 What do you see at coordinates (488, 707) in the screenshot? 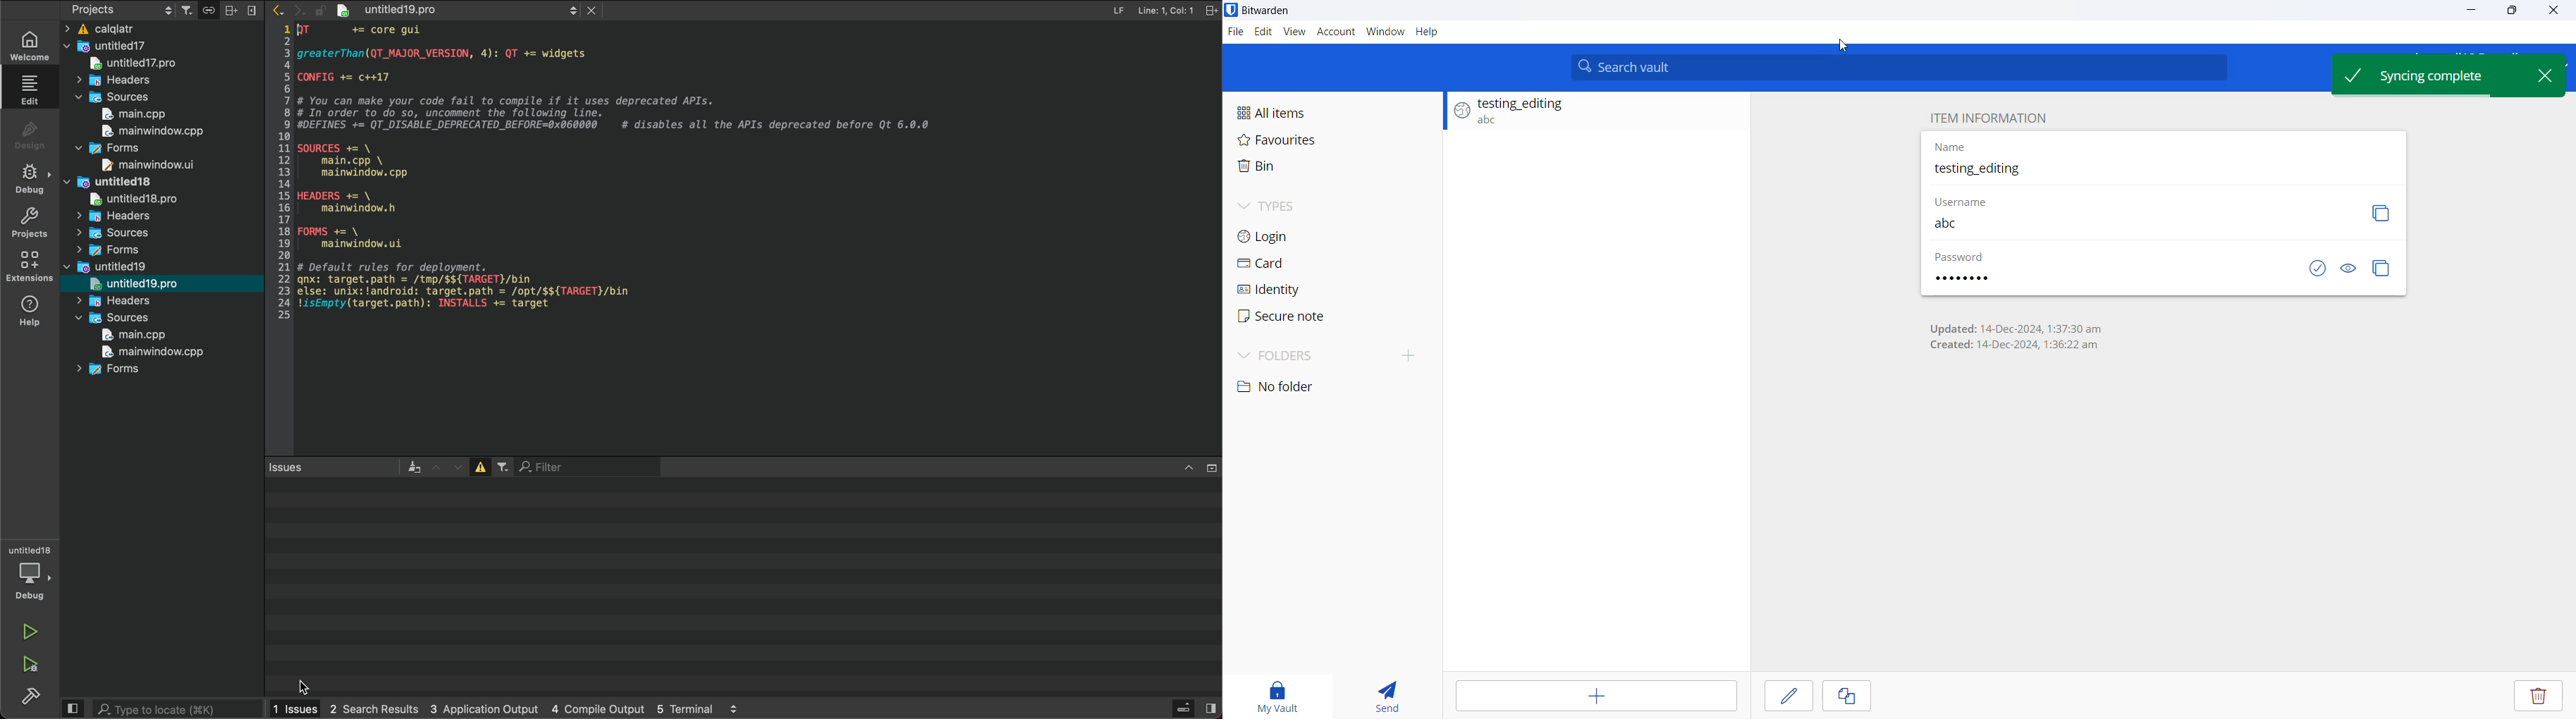
I see `3 application output` at bounding box center [488, 707].